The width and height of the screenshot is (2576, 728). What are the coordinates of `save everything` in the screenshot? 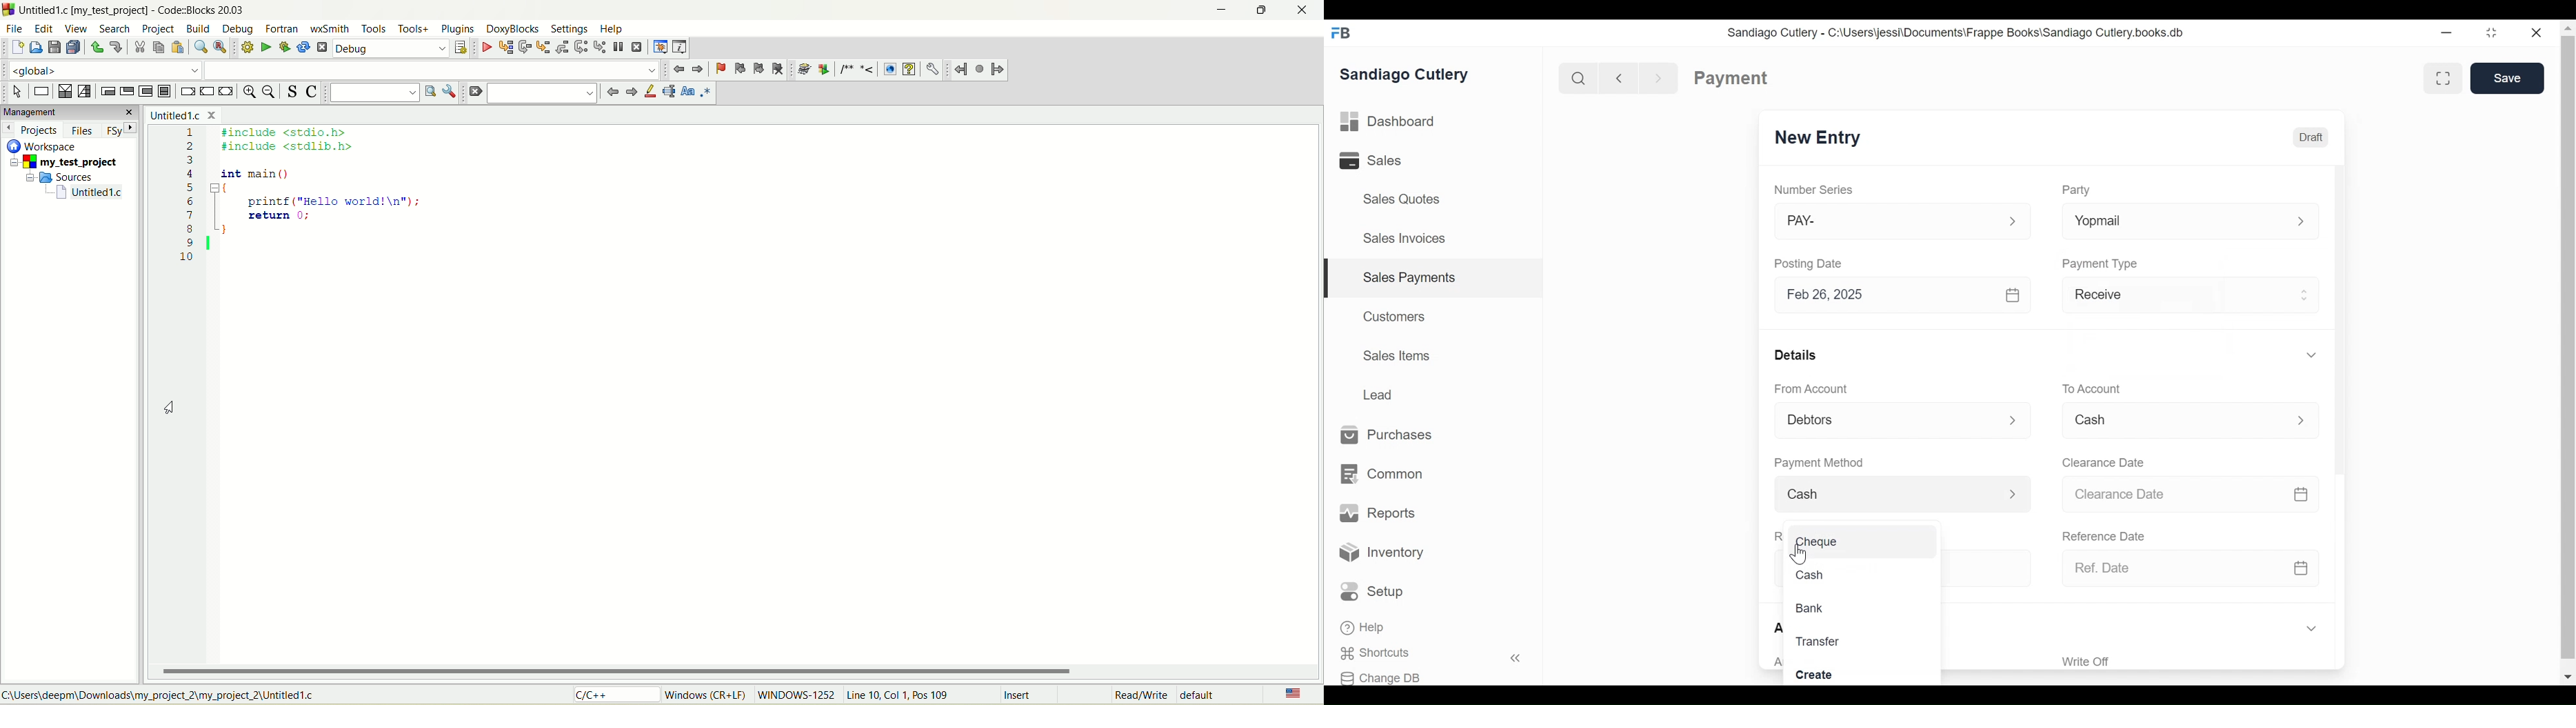 It's located at (73, 48).